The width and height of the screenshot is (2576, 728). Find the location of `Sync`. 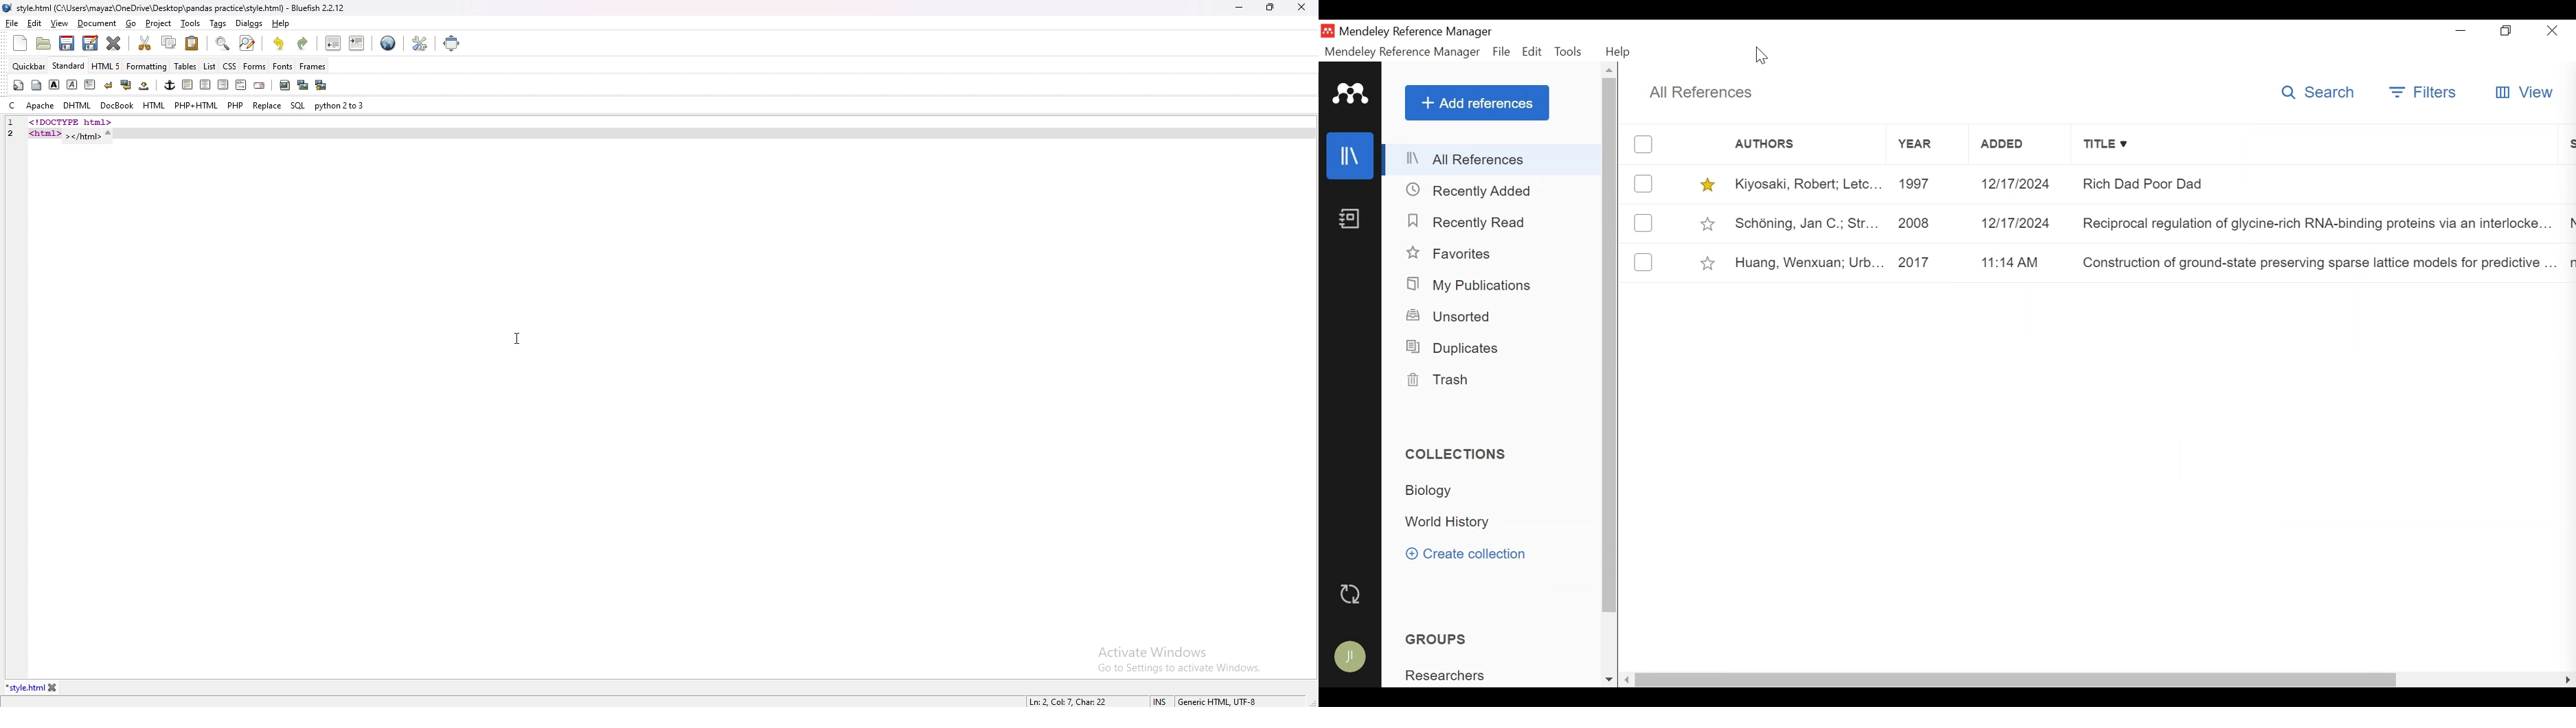

Sync is located at coordinates (1353, 592).